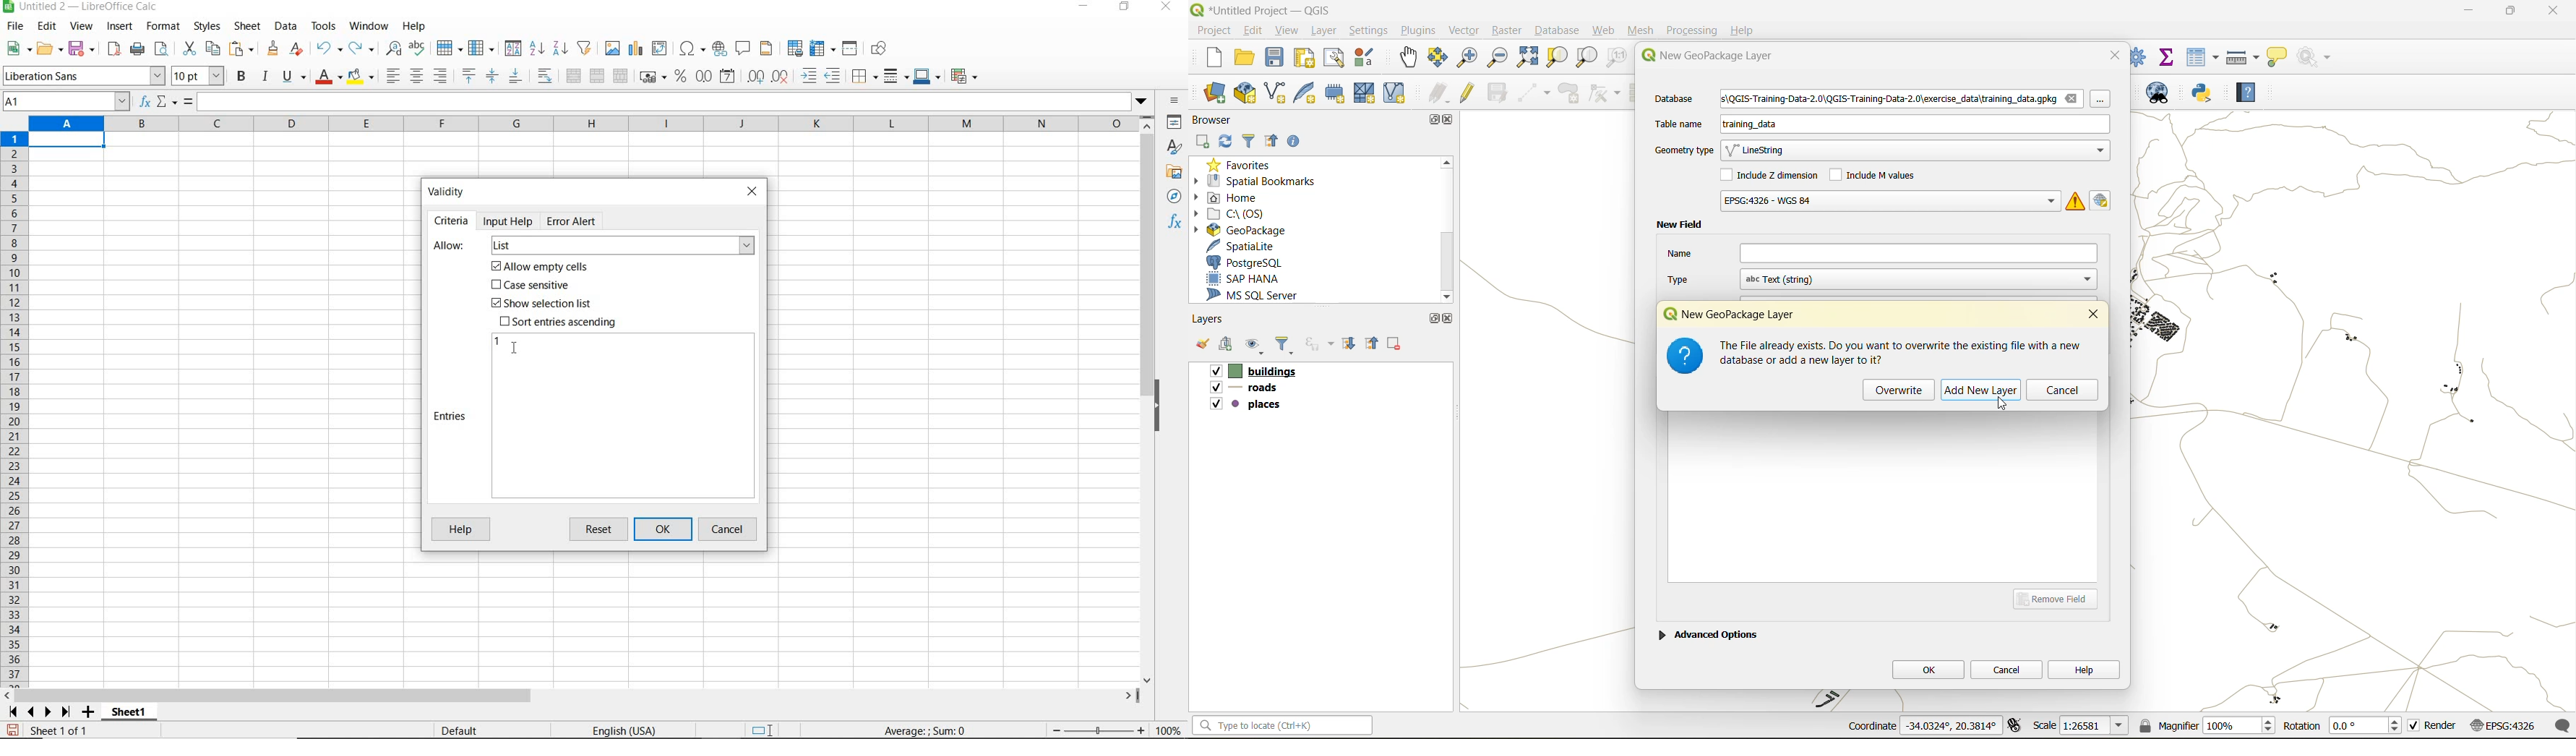  Describe the element at coordinates (561, 47) in the screenshot. I see `sort descending` at that location.